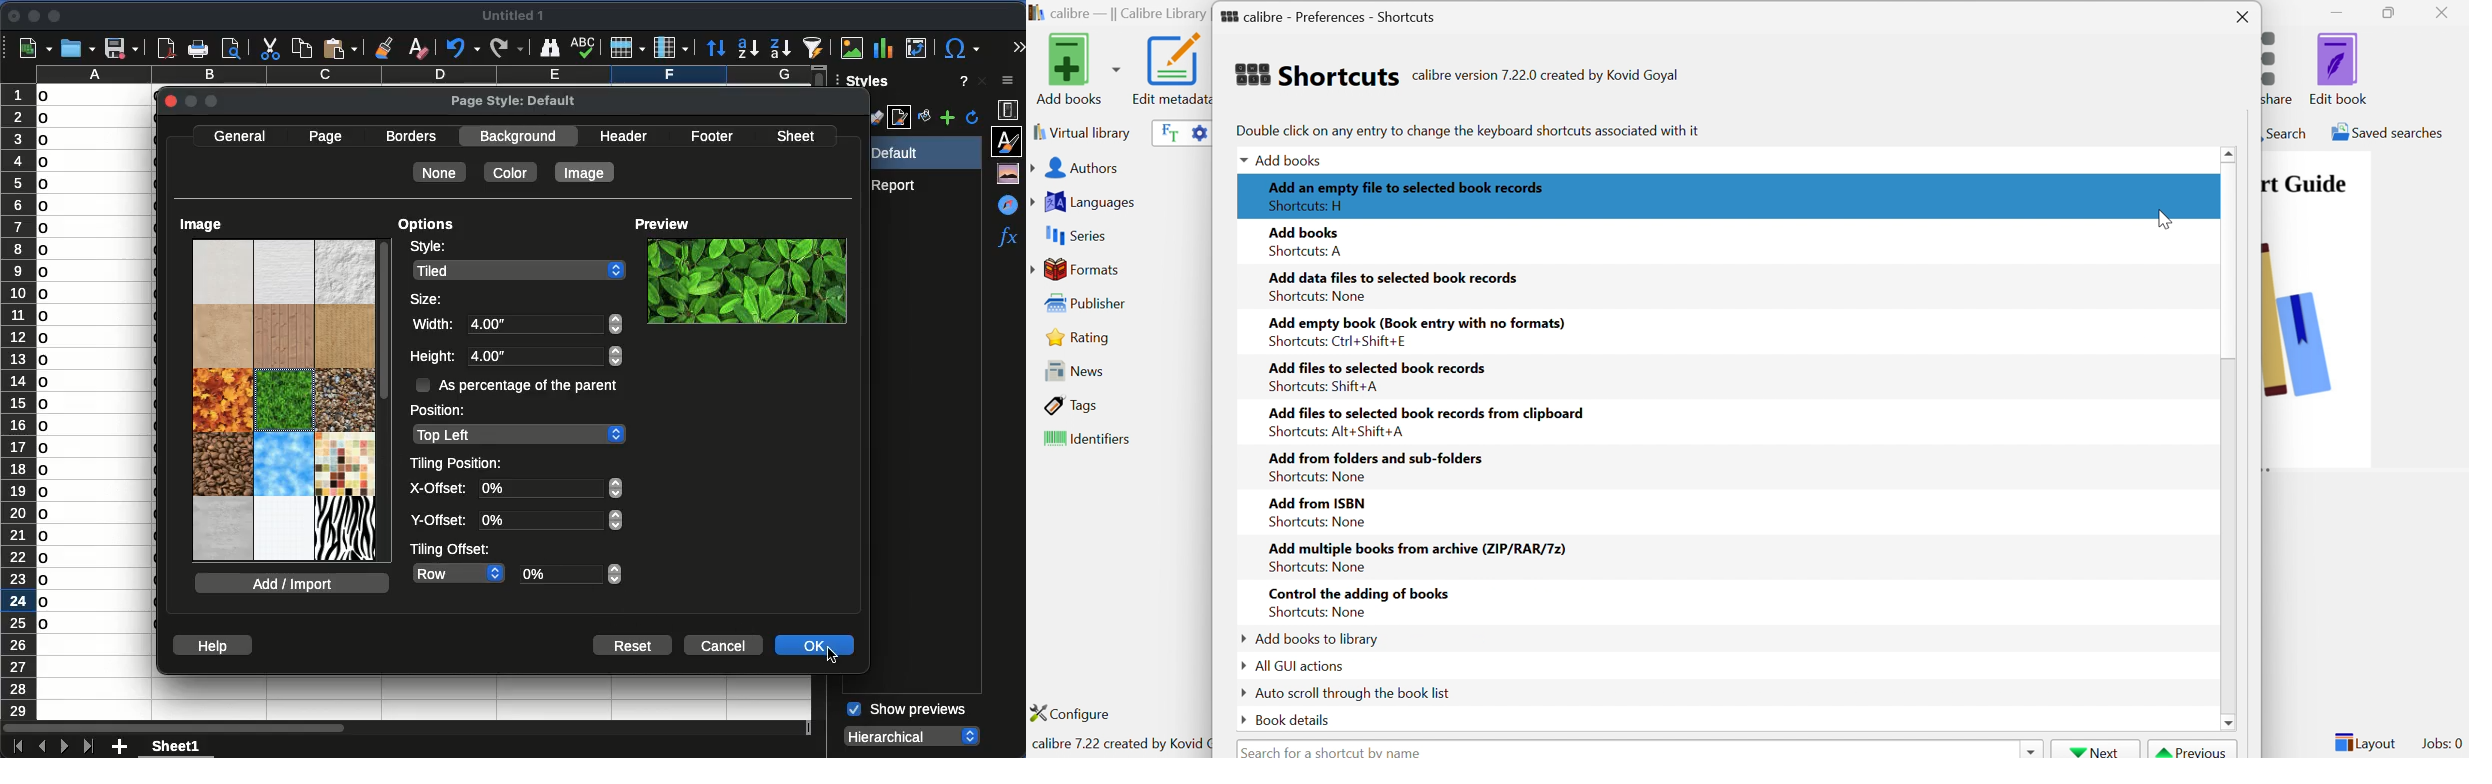 Image resolution: width=2492 pixels, height=784 pixels. Describe the element at coordinates (384, 47) in the screenshot. I see `clone formatting` at that location.